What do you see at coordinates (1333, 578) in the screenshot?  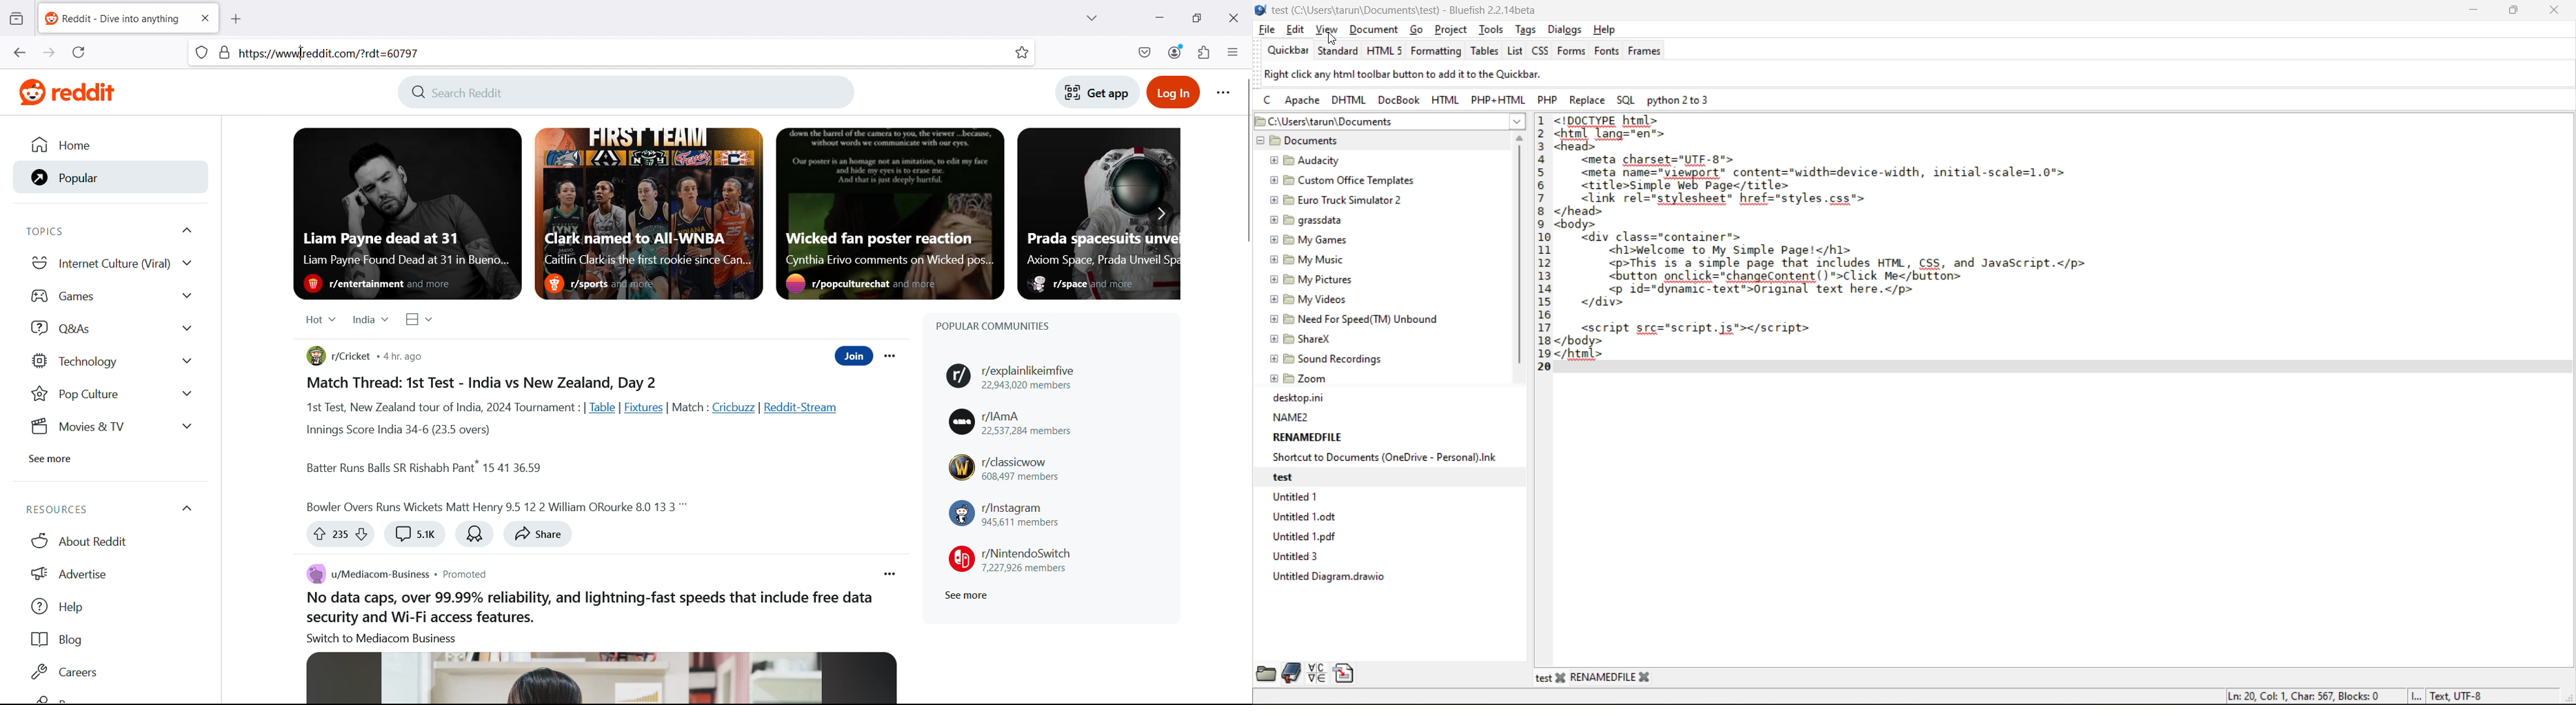 I see `Untitled Diagram.drawio` at bounding box center [1333, 578].